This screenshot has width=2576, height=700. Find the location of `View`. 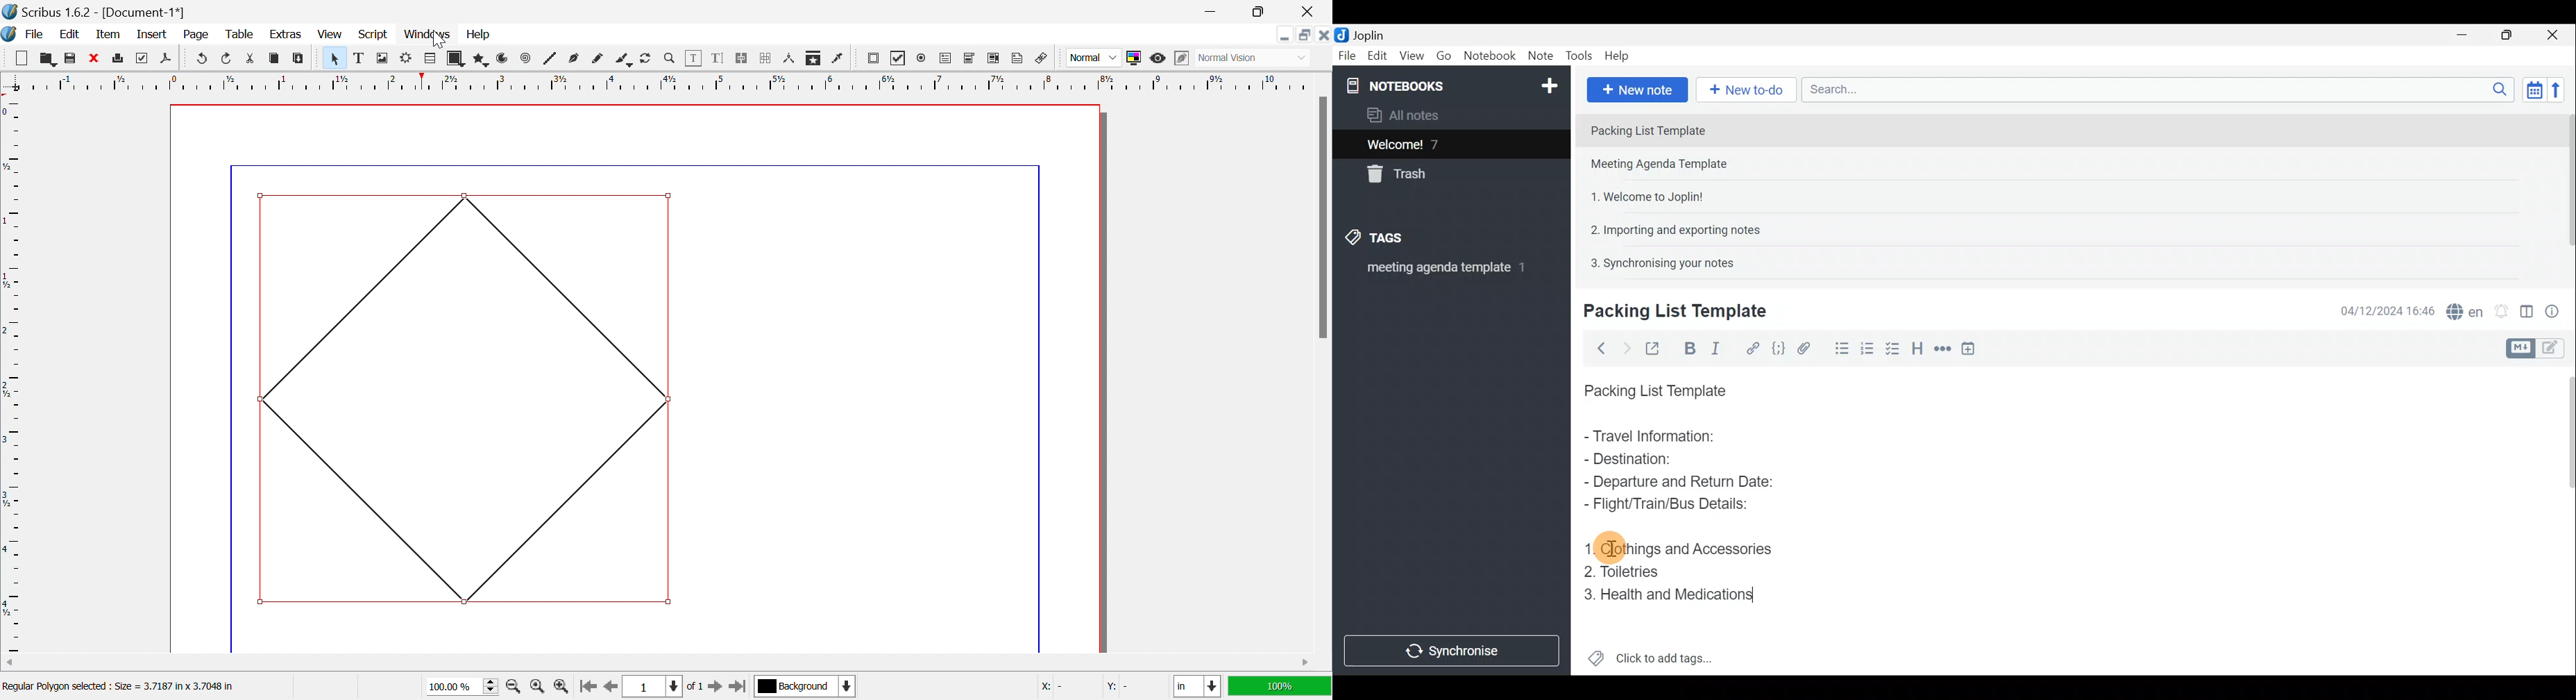

View is located at coordinates (330, 34).